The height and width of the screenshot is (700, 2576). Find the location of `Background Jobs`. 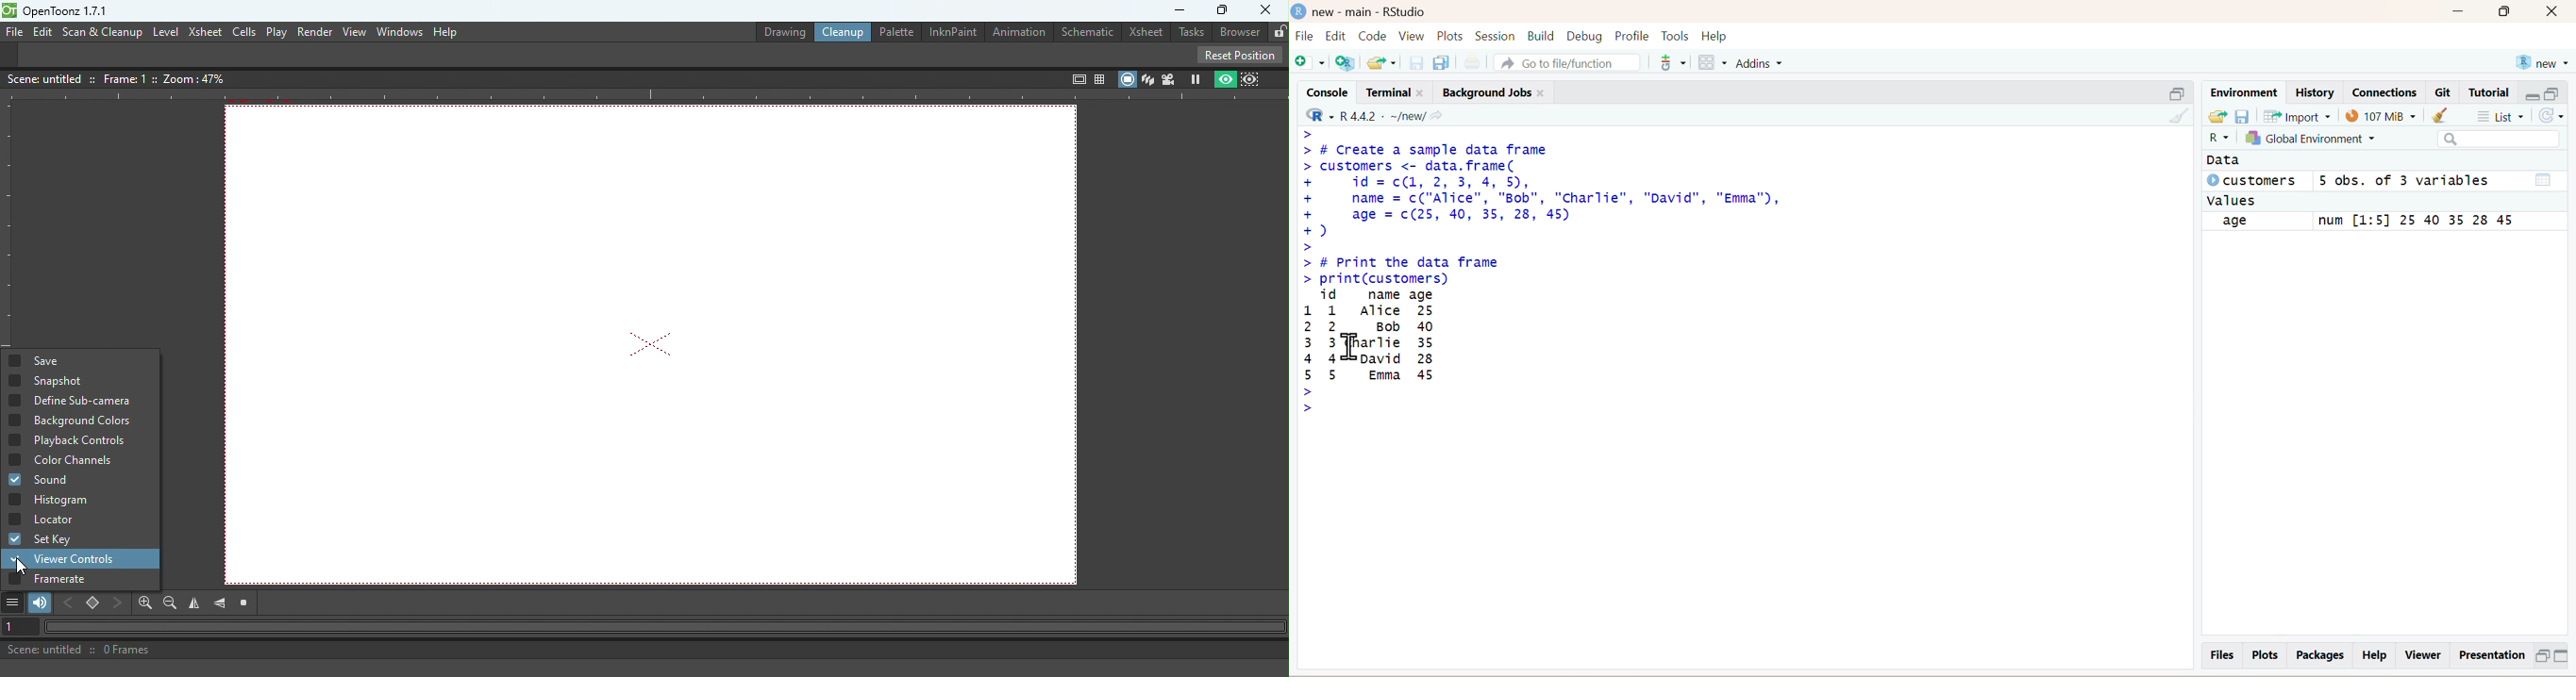

Background Jobs is located at coordinates (1496, 90).